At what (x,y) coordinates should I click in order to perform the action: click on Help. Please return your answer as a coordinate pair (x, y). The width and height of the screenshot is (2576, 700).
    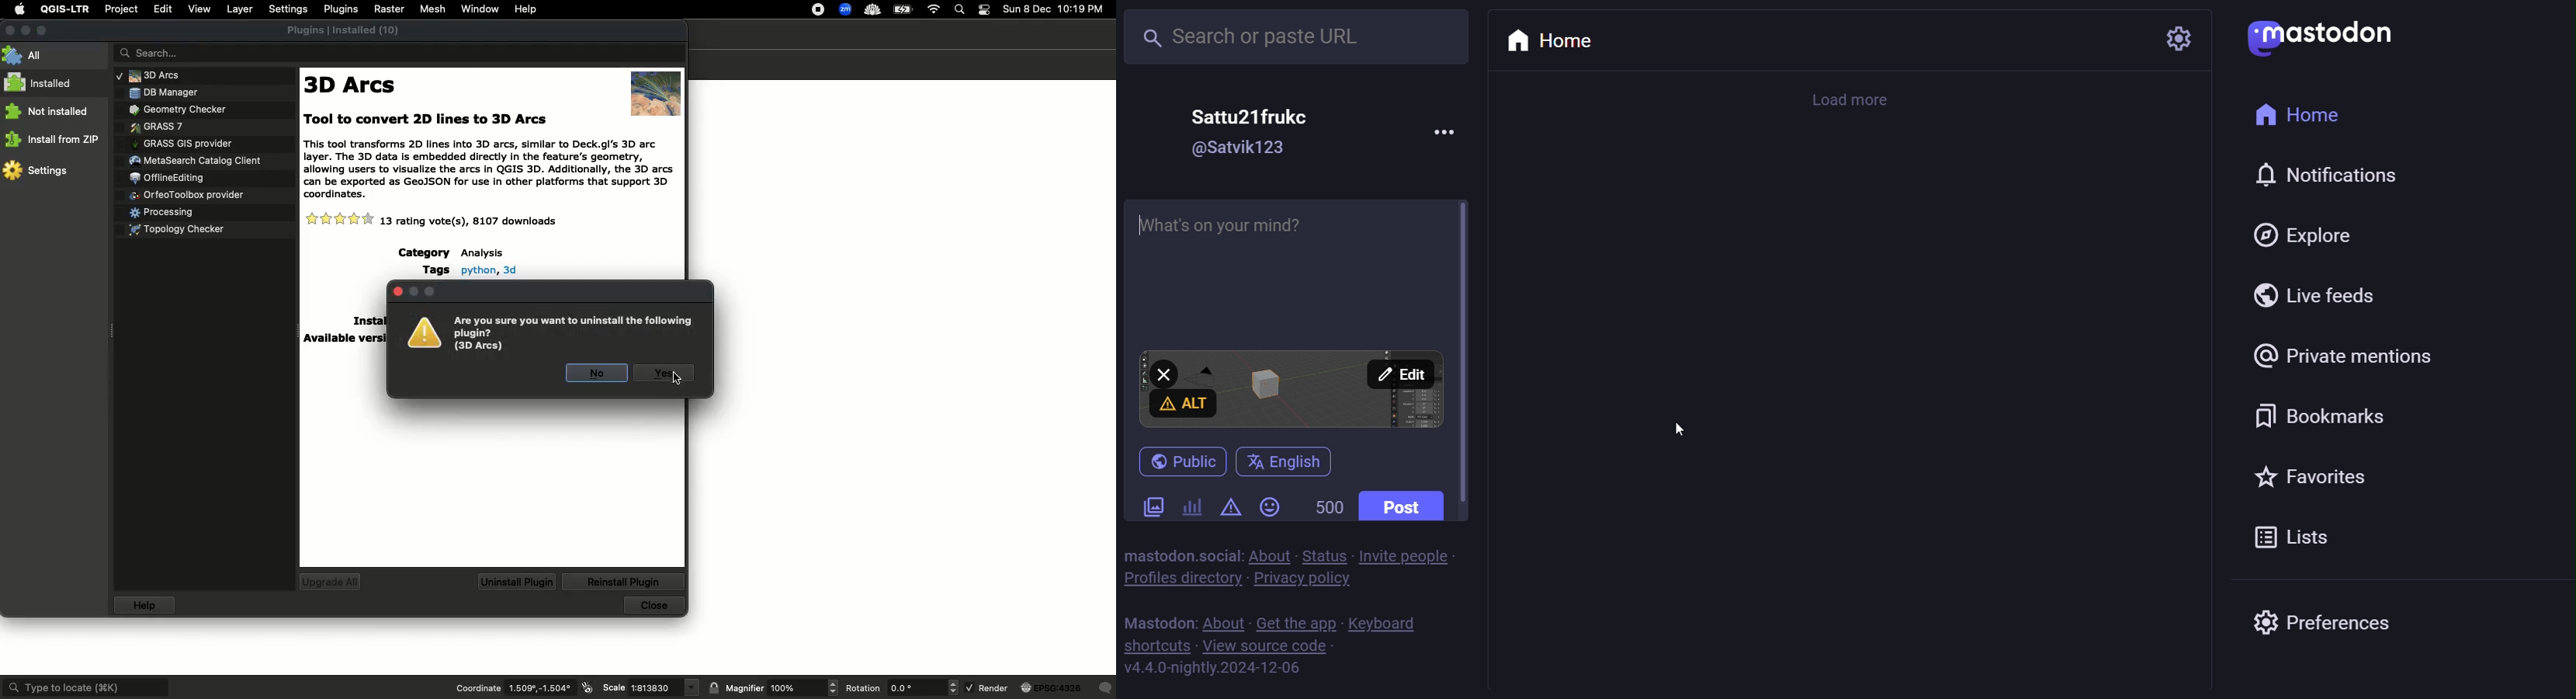
    Looking at the image, I should click on (527, 8).